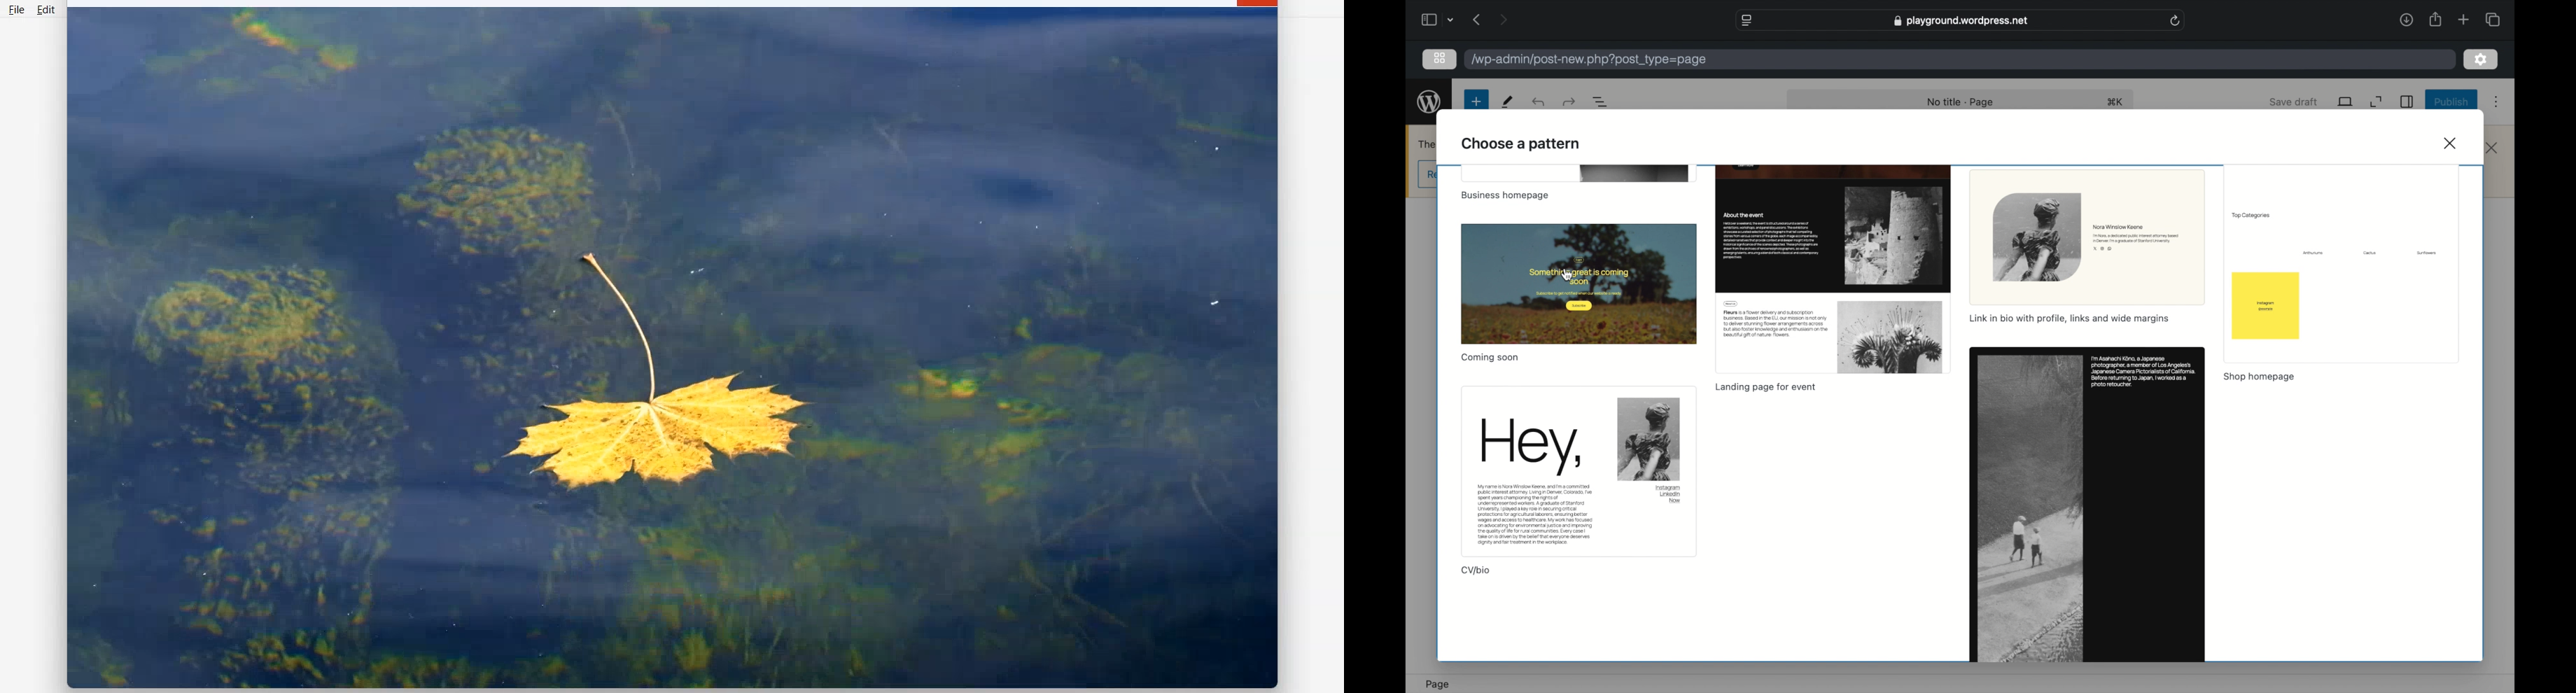 The image size is (2576, 700). I want to click on close, so click(2452, 142).